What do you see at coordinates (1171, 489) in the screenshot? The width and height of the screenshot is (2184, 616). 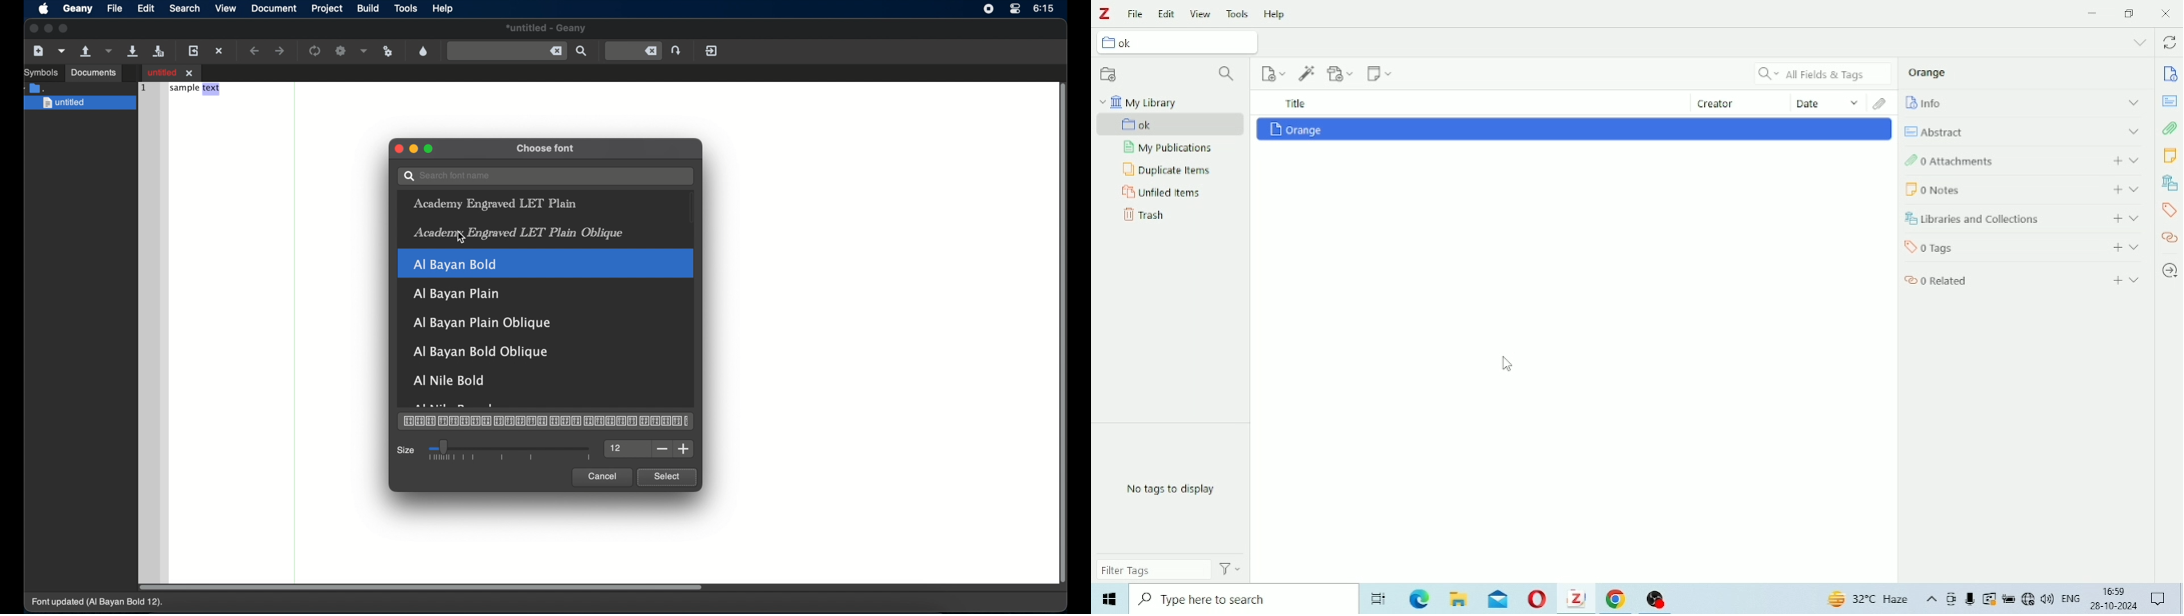 I see `No tags to display` at bounding box center [1171, 489].